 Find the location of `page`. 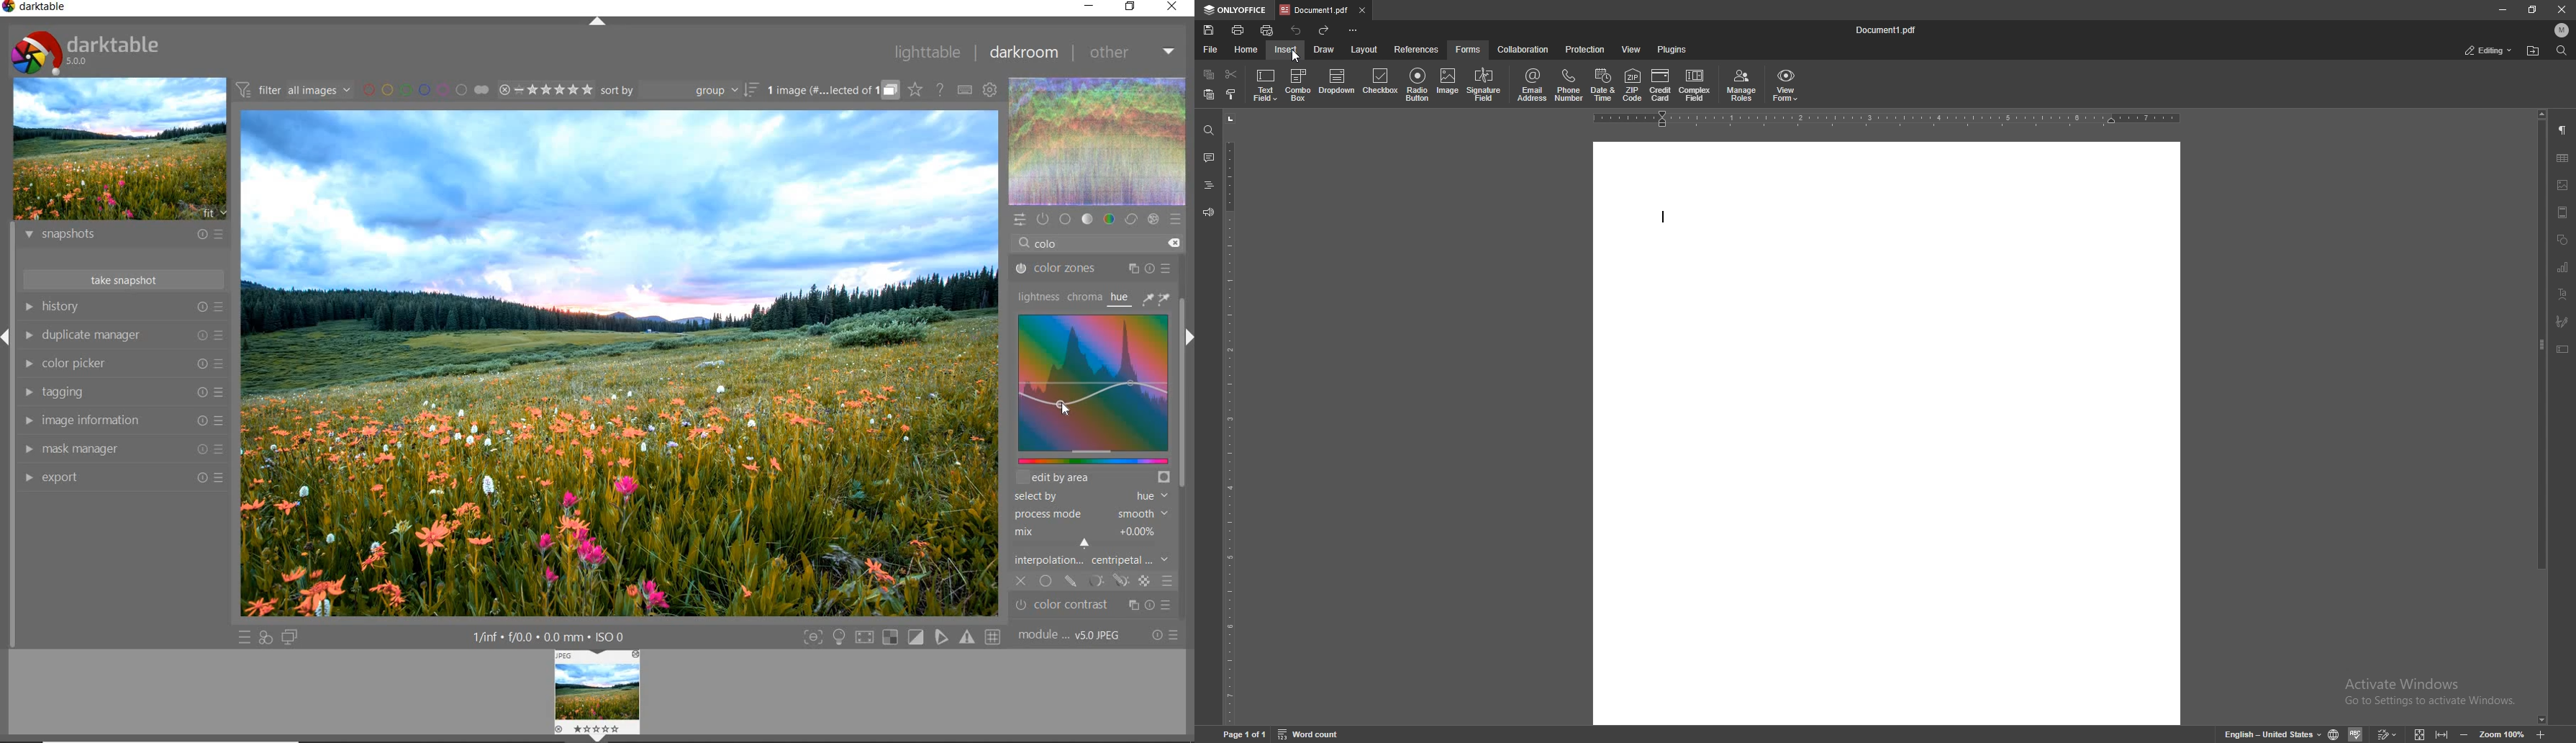

page is located at coordinates (1246, 735).